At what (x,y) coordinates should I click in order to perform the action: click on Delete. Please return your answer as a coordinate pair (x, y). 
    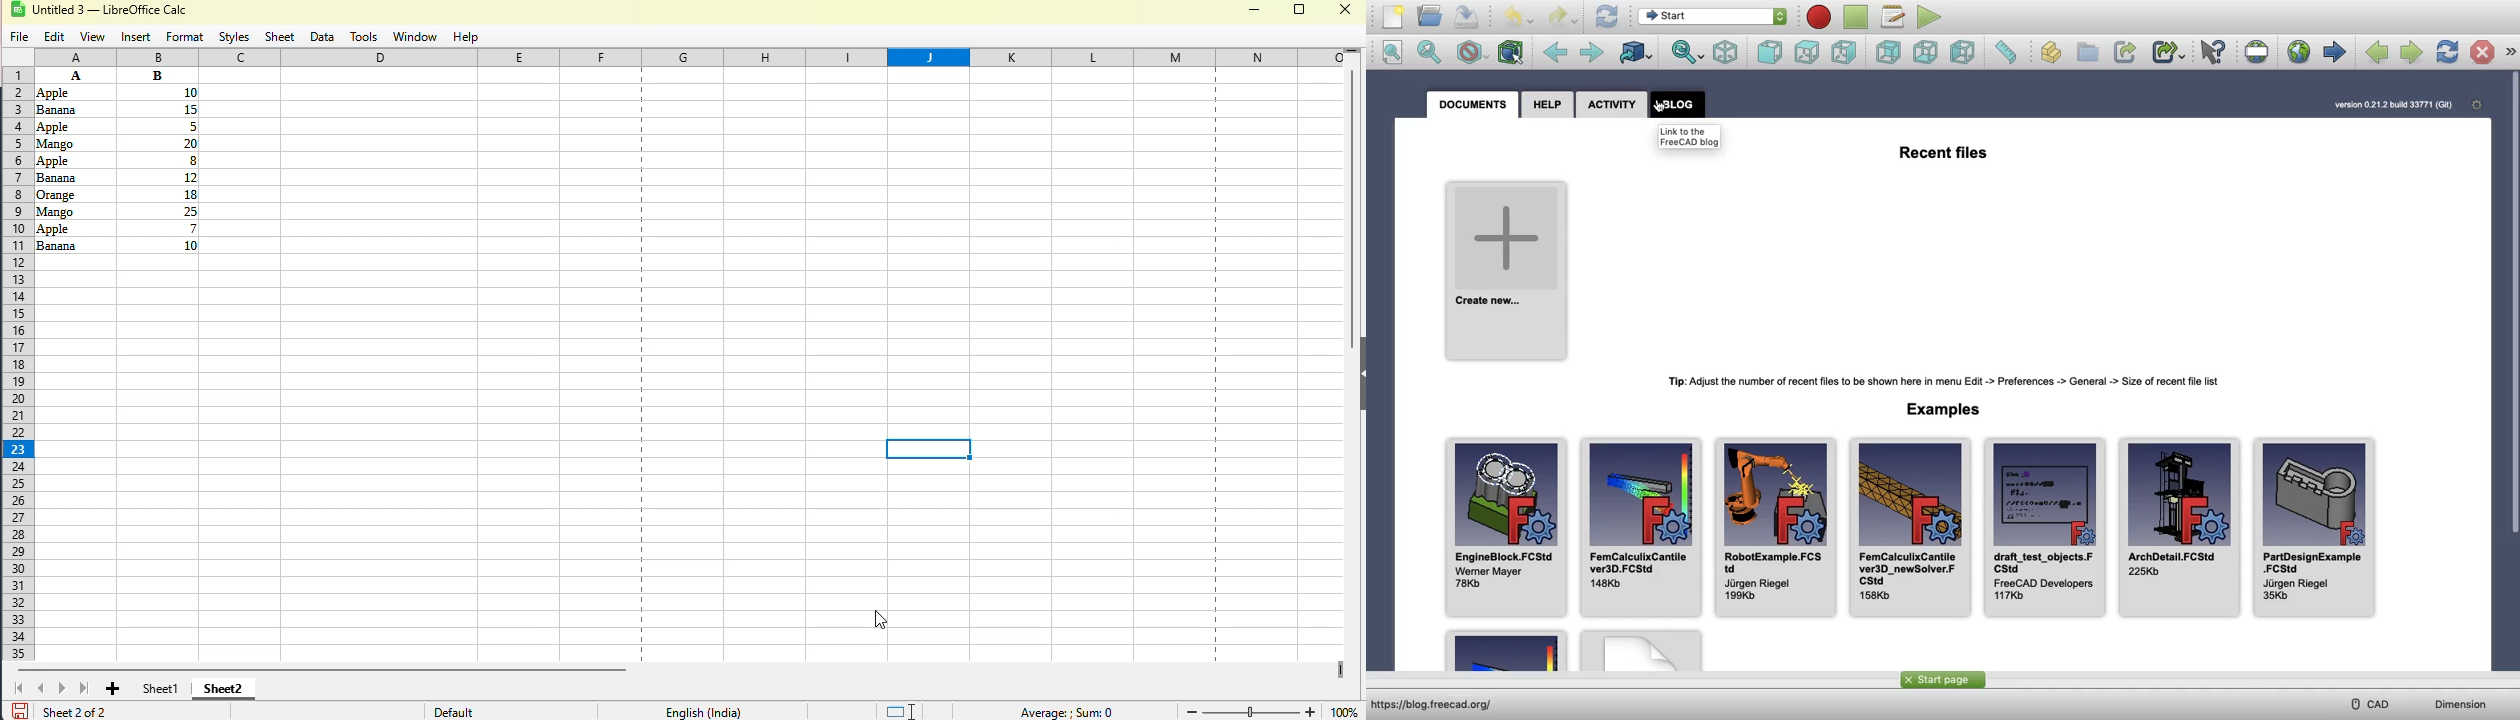
    Looking at the image, I should click on (2484, 51).